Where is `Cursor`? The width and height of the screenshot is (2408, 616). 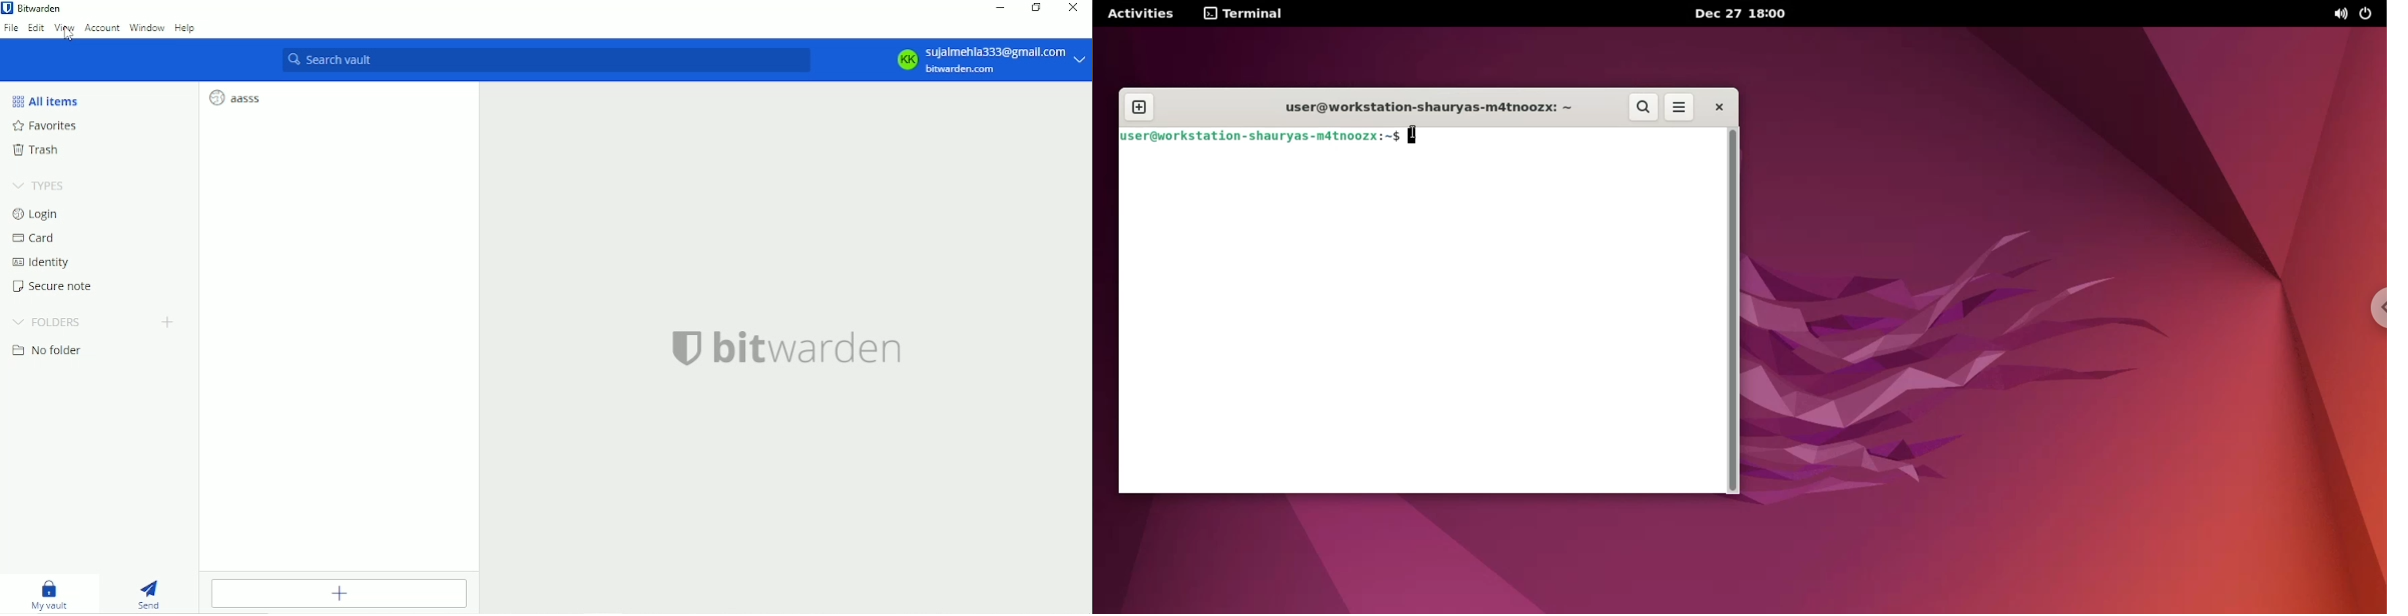
Cursor is located at coordinates (68, 35).